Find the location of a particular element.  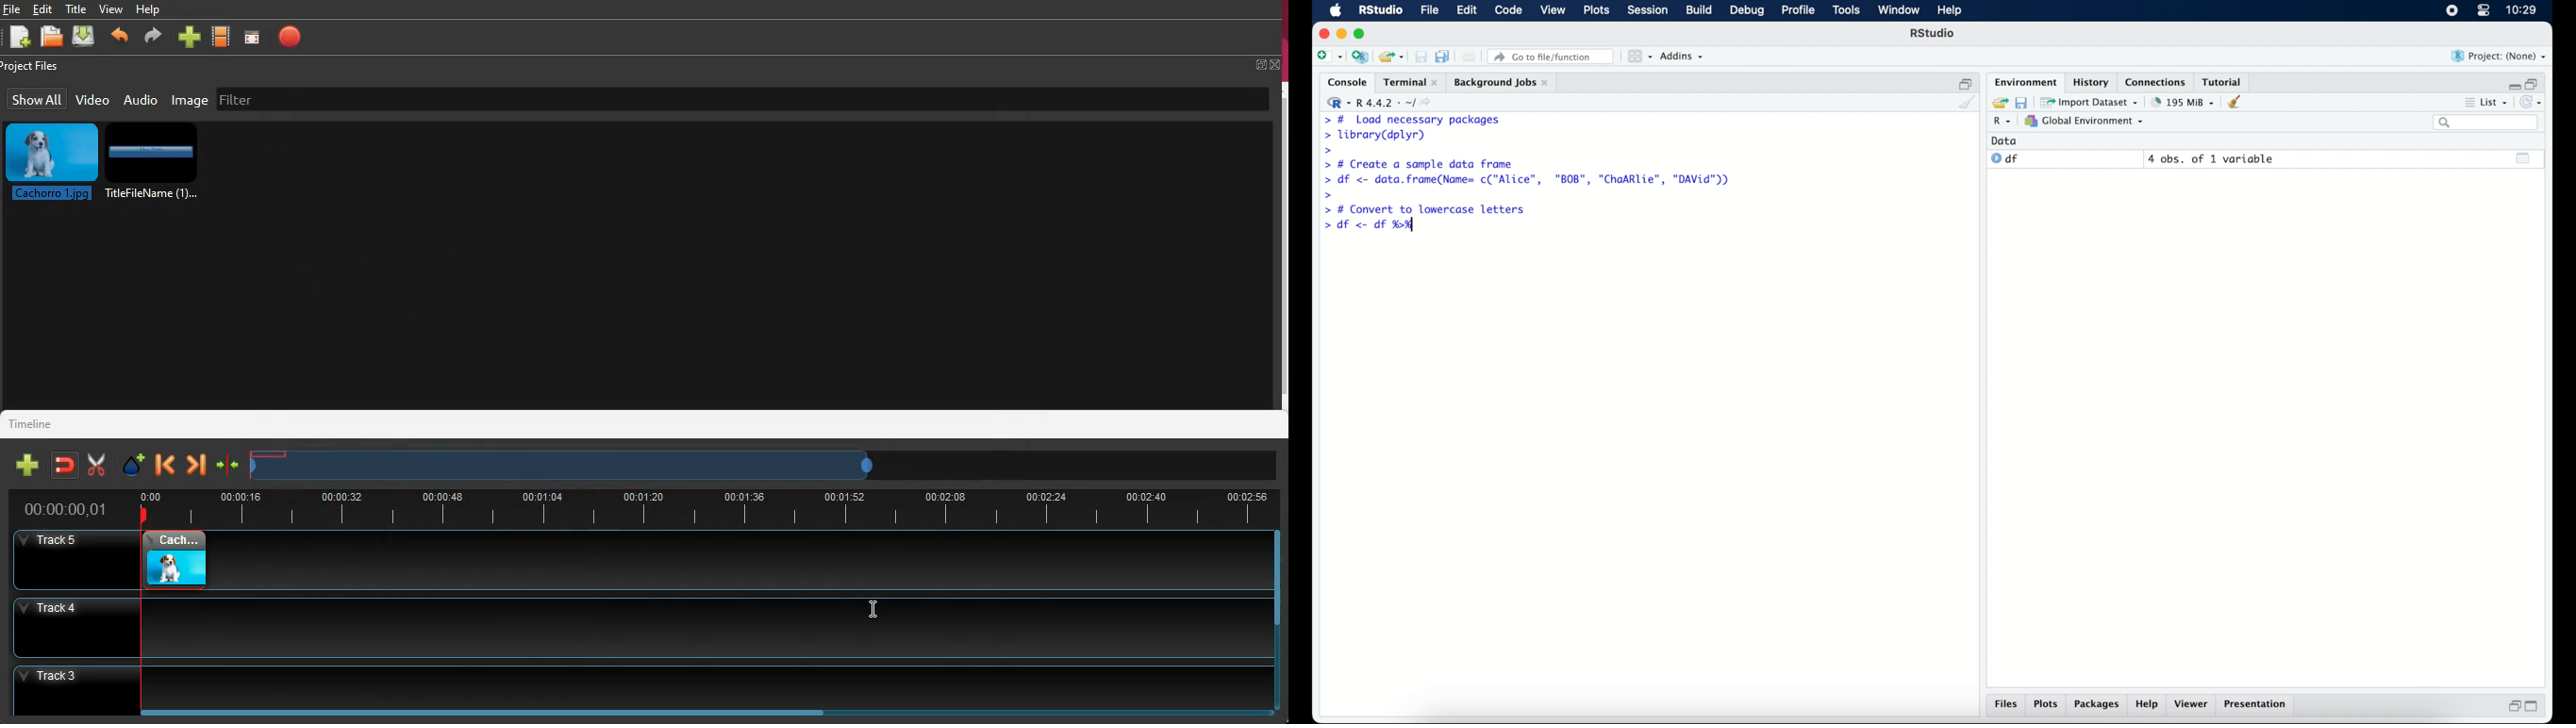

10.27 is located at coordinates (2521, 10).